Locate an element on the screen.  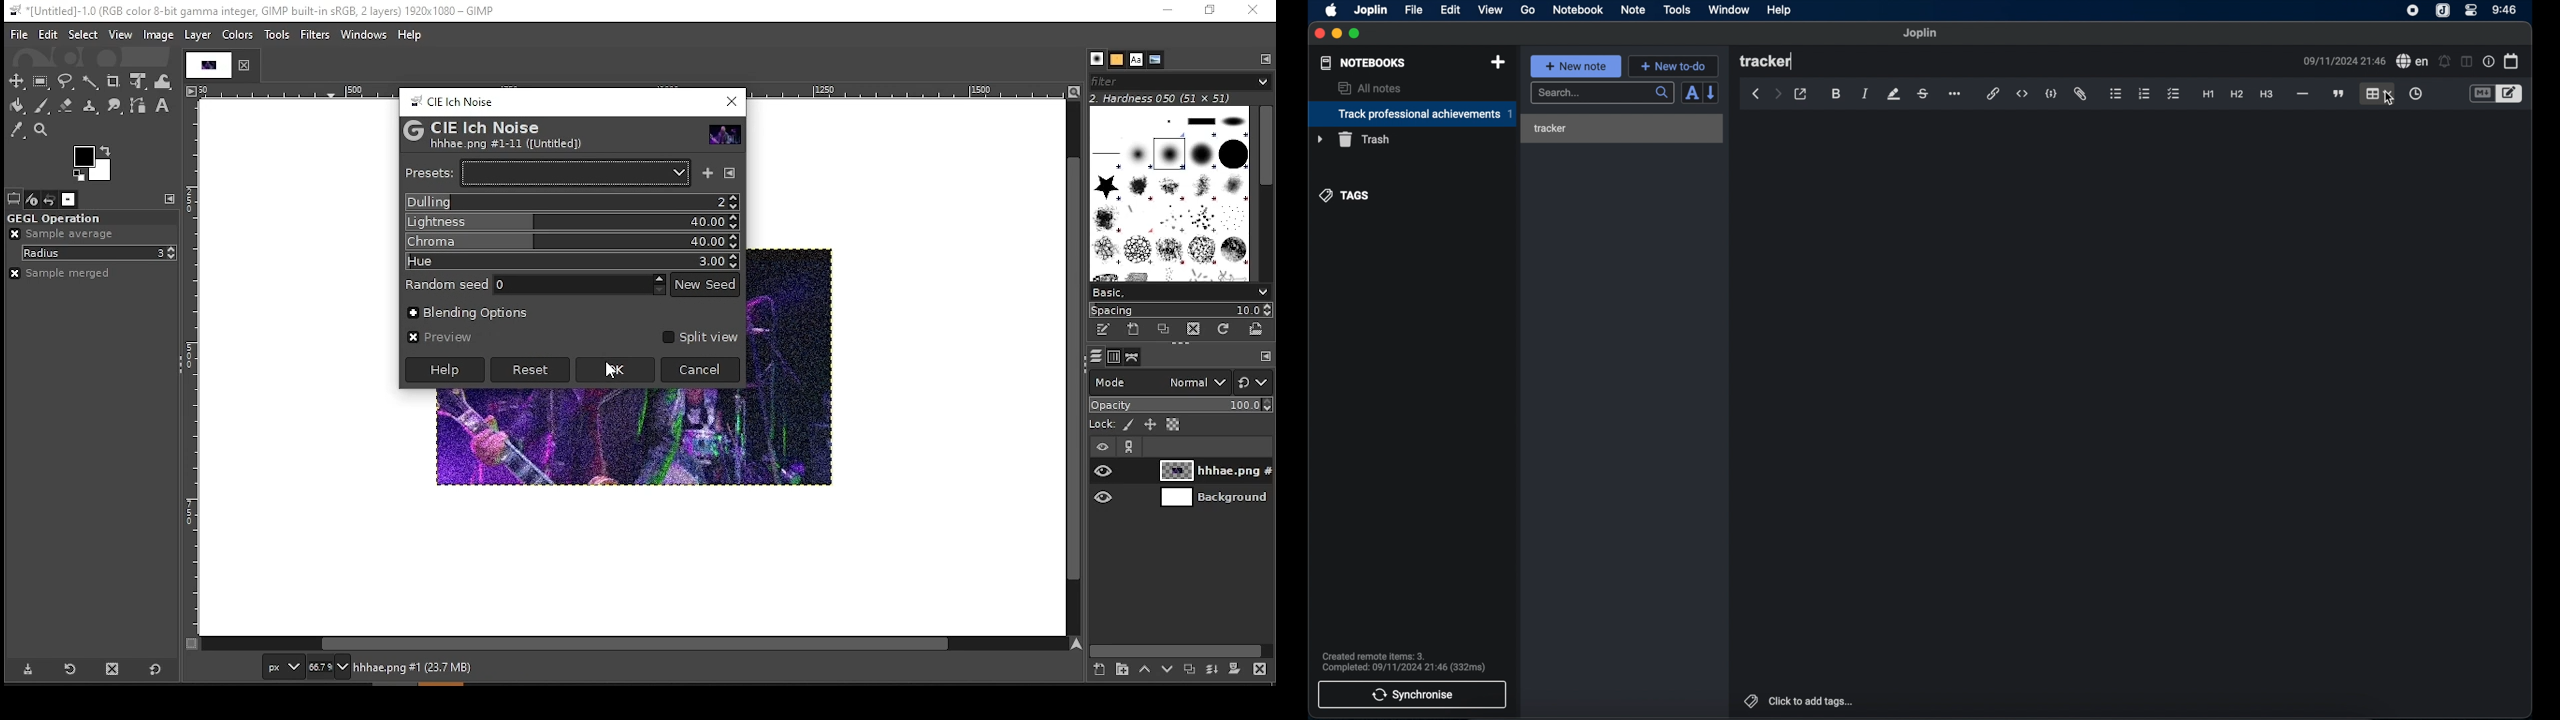
image is located at coordinates (159, 34).